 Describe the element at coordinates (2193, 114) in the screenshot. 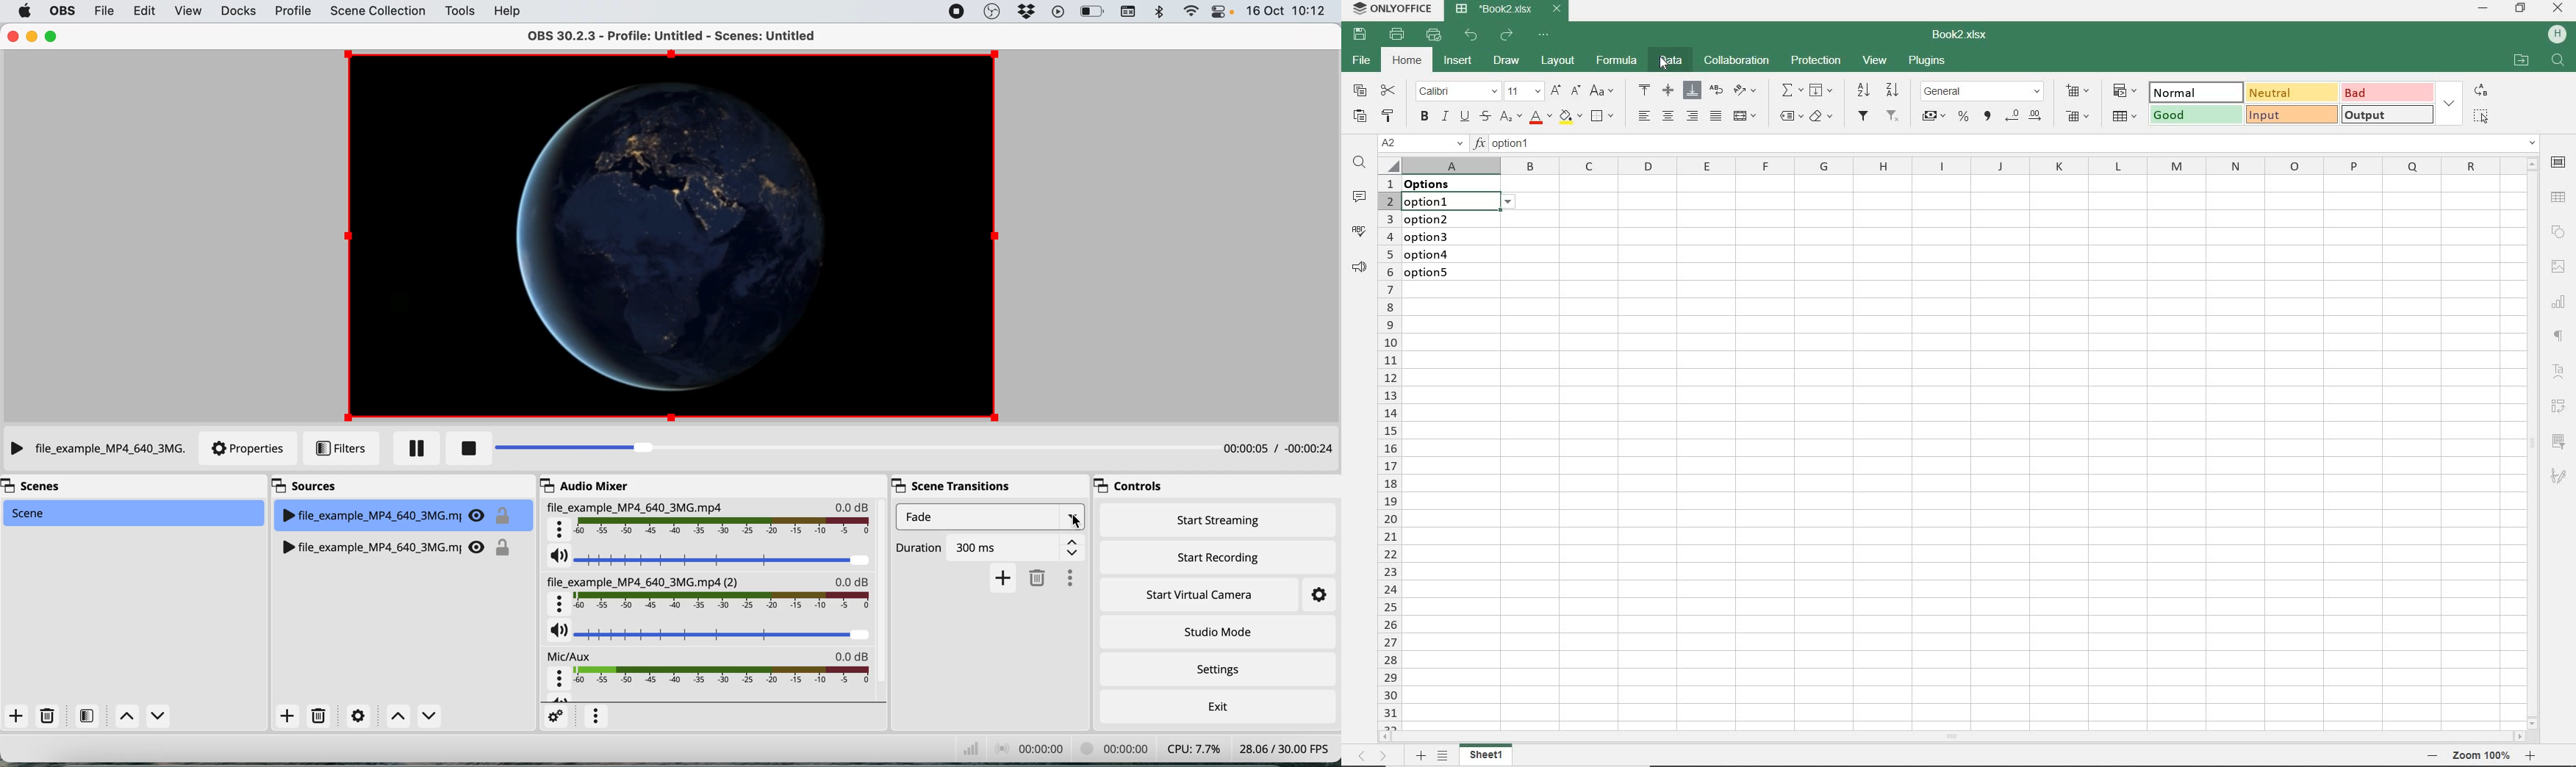

I see `GOOD` at that location.